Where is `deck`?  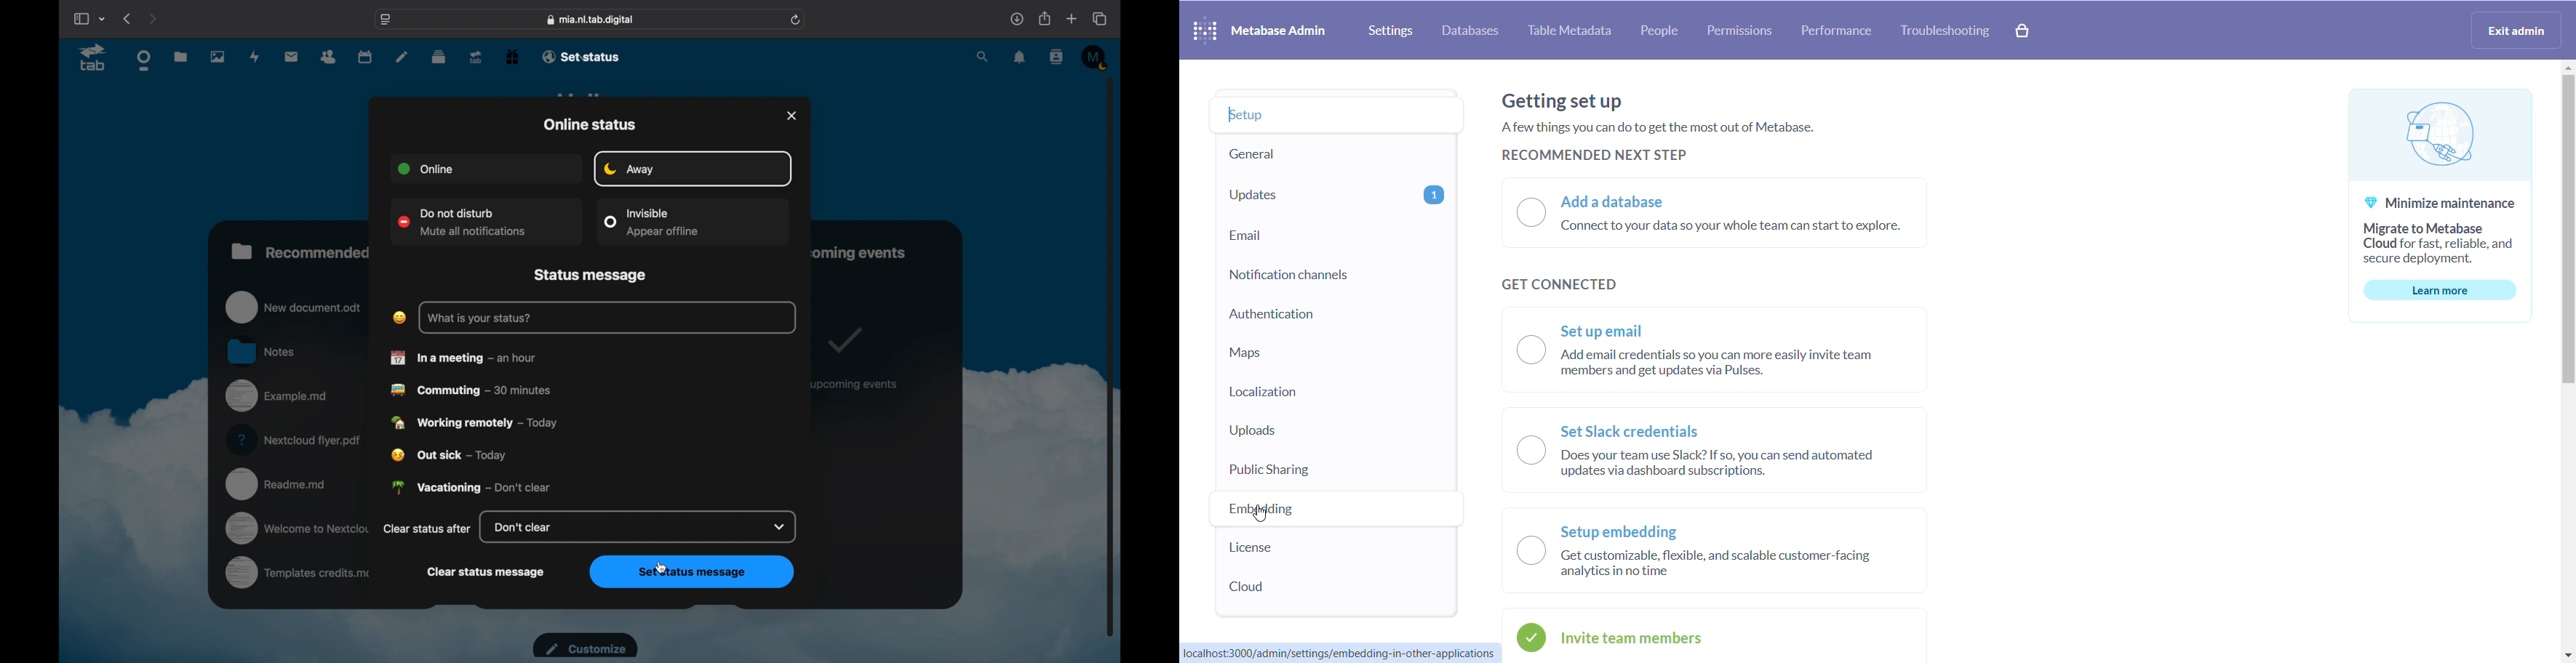 deck is located at coordinates (439, 56).